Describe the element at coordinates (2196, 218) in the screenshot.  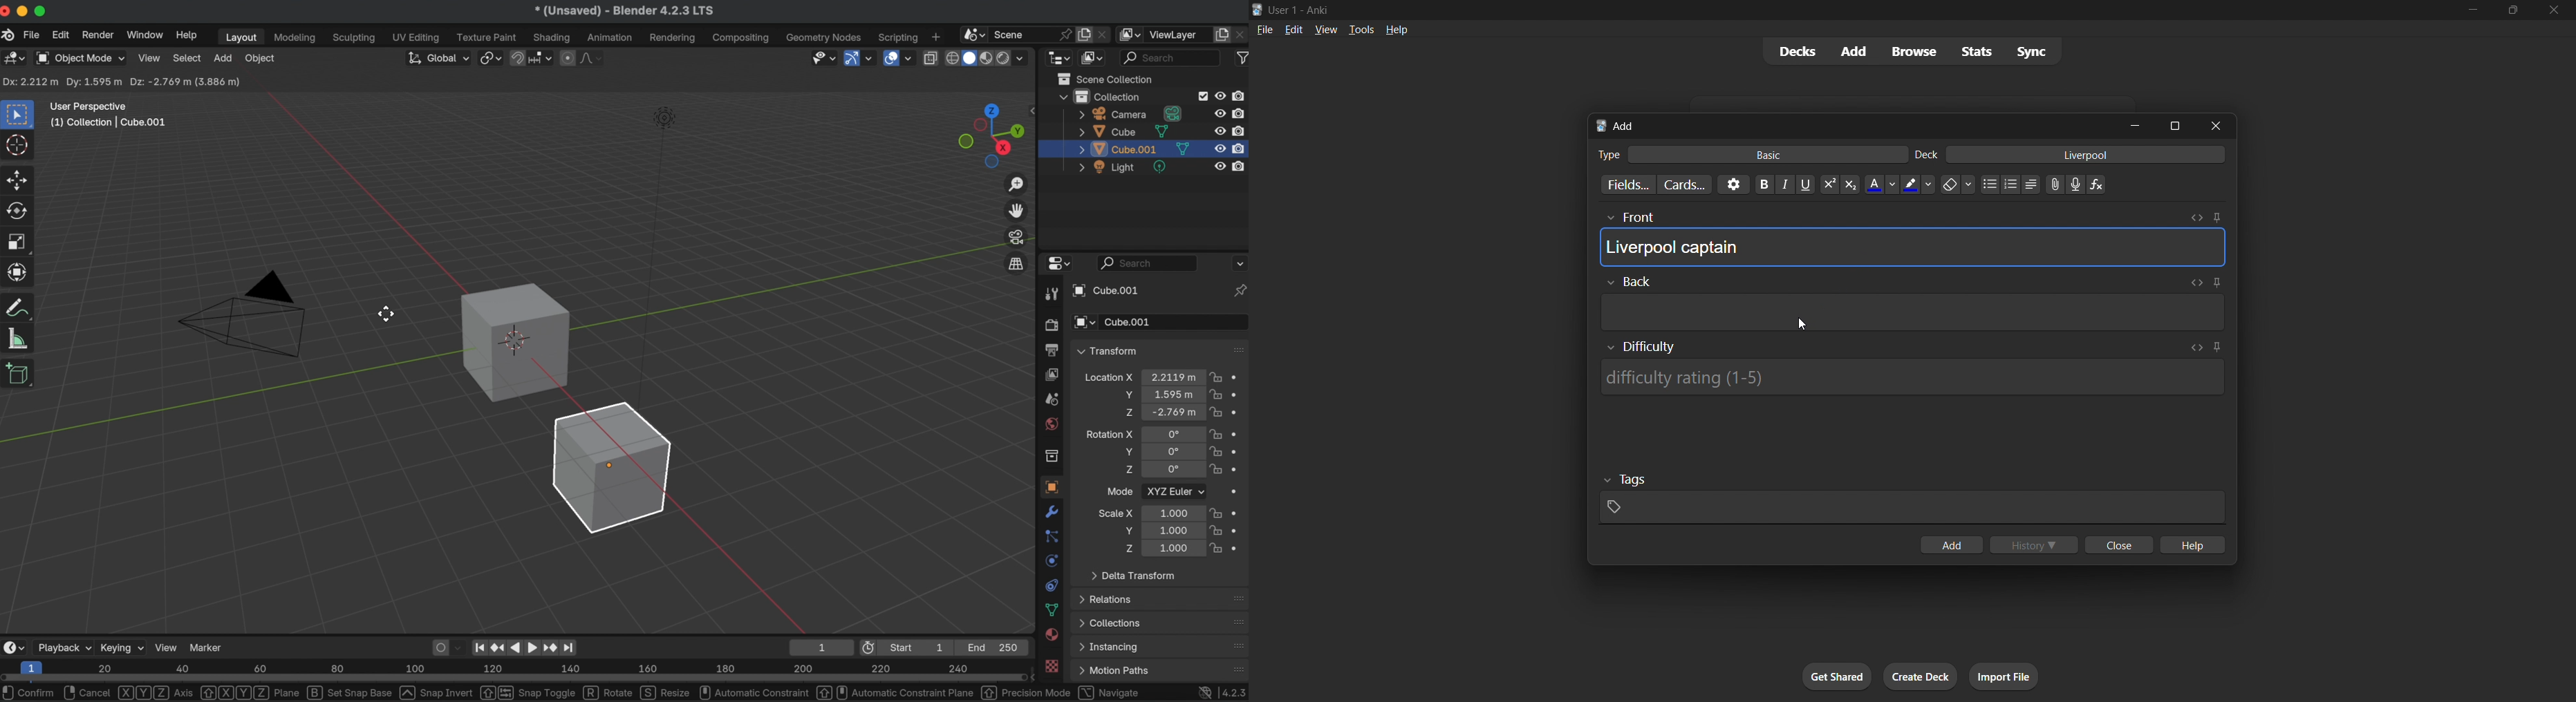
I see `Toggle HTML editor` at that location.